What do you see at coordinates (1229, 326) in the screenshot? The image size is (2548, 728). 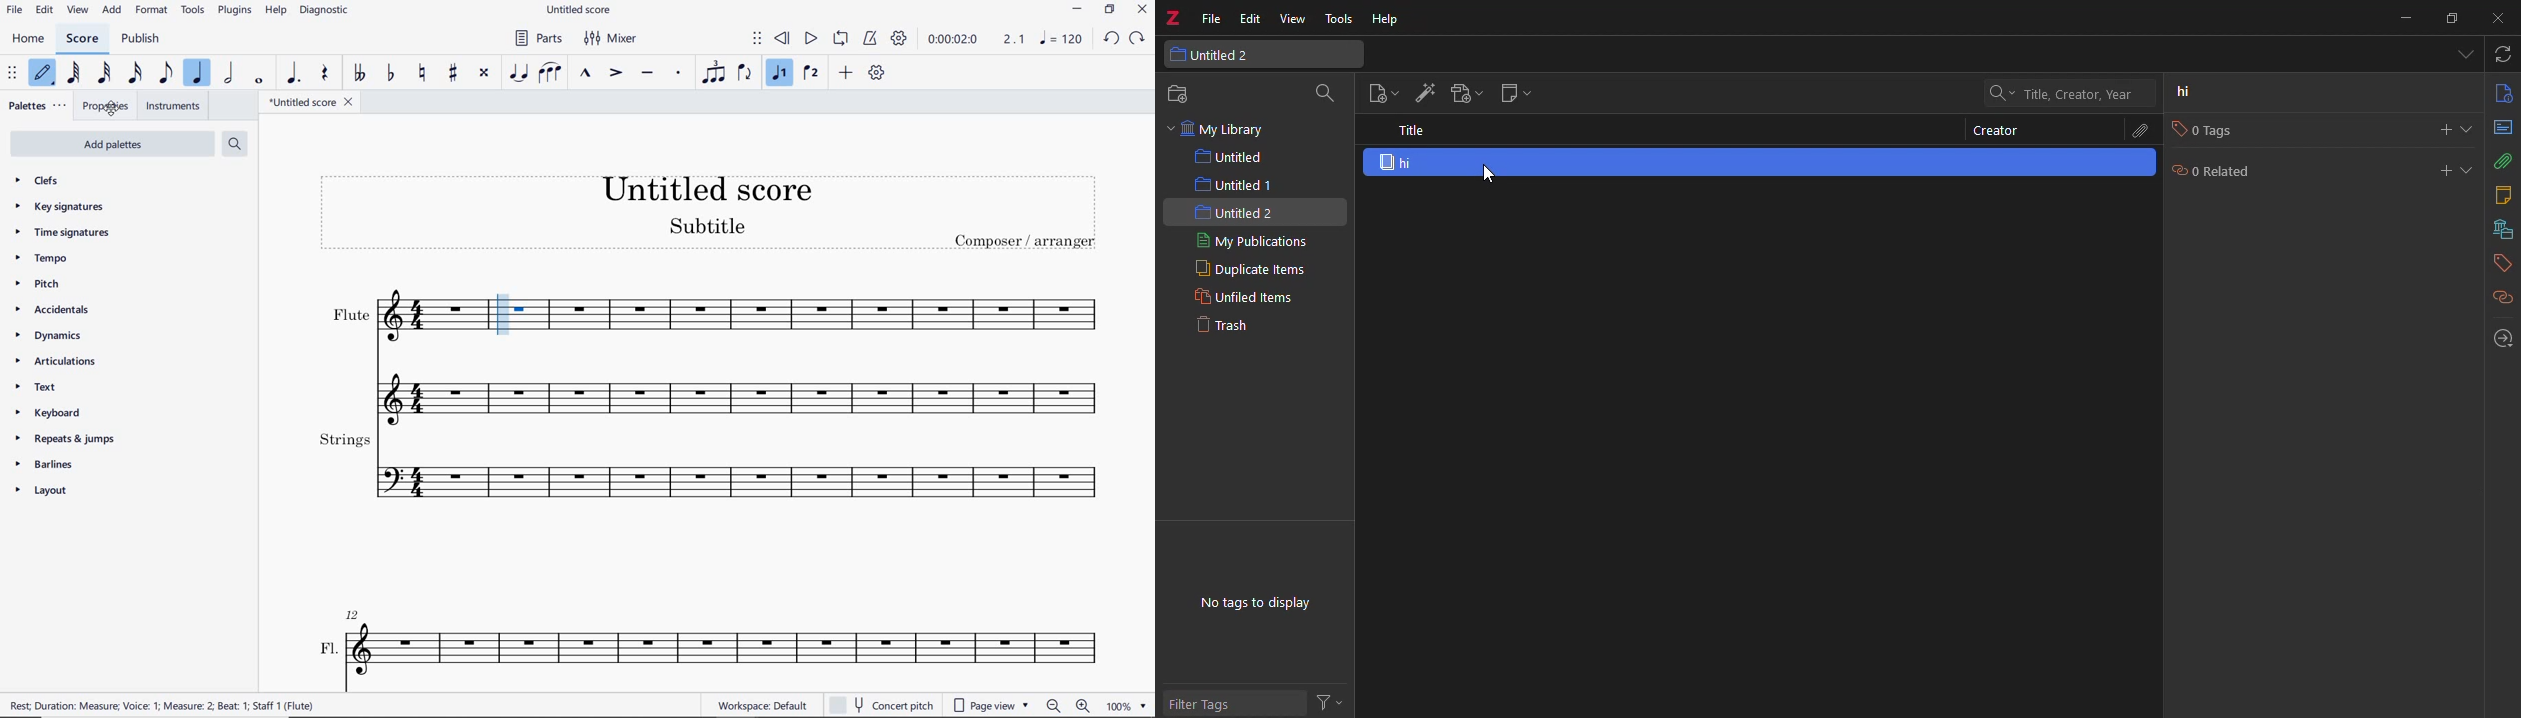 I see `trash` at bounding box center [1229, 326].